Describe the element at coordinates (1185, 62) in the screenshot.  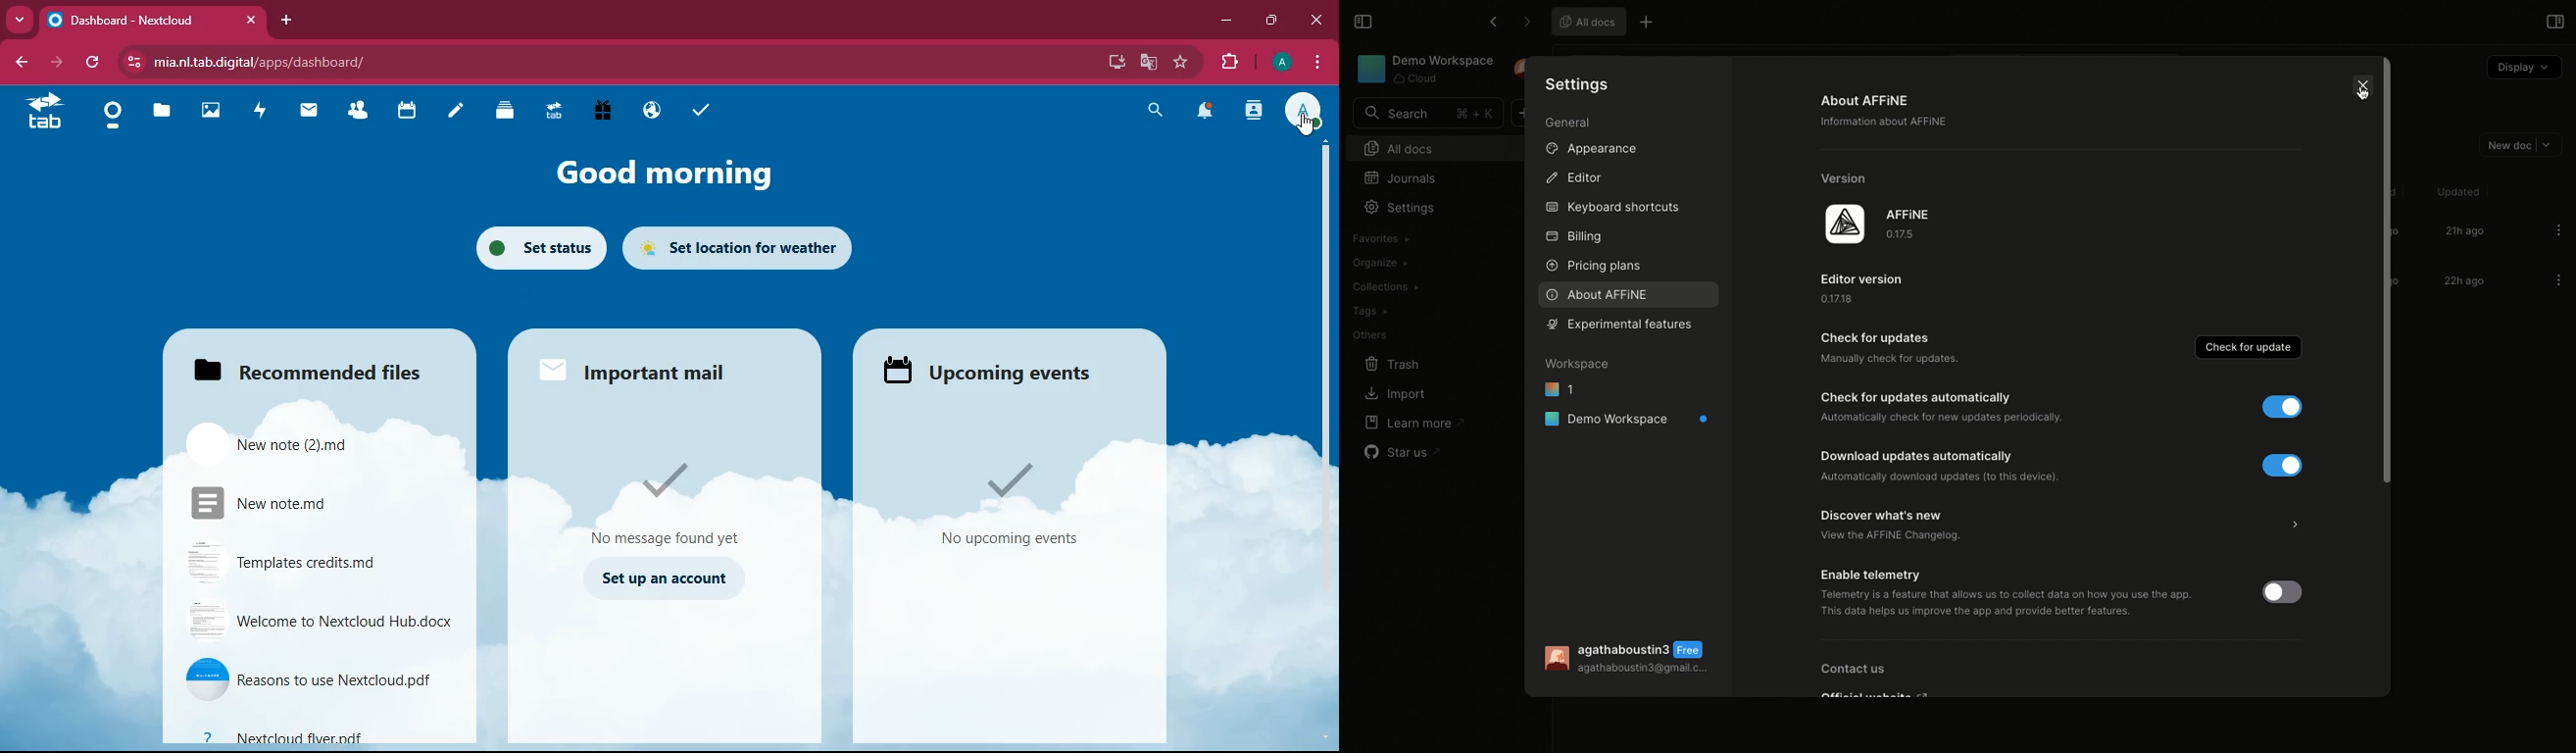
I see `favourite` at that location.